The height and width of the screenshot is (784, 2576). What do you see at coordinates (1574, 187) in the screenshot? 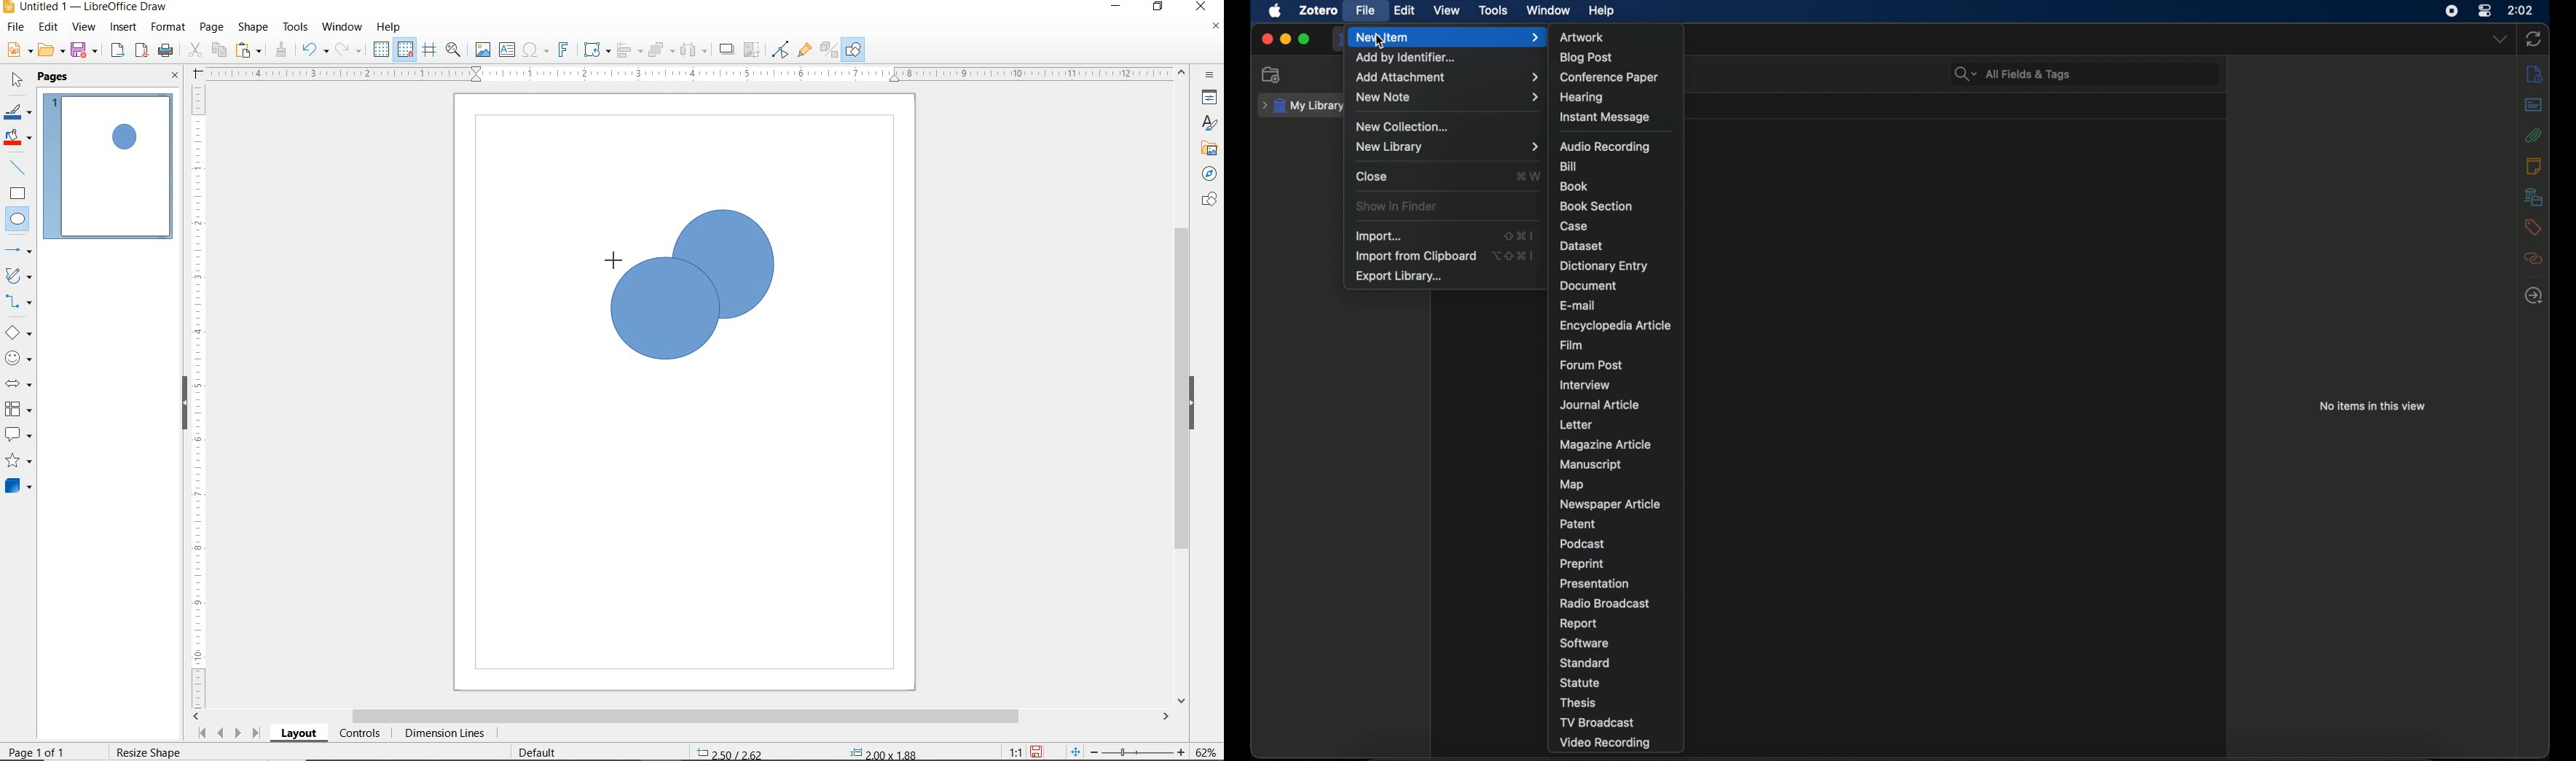
I see `book` at bounding box center [1574, 187].